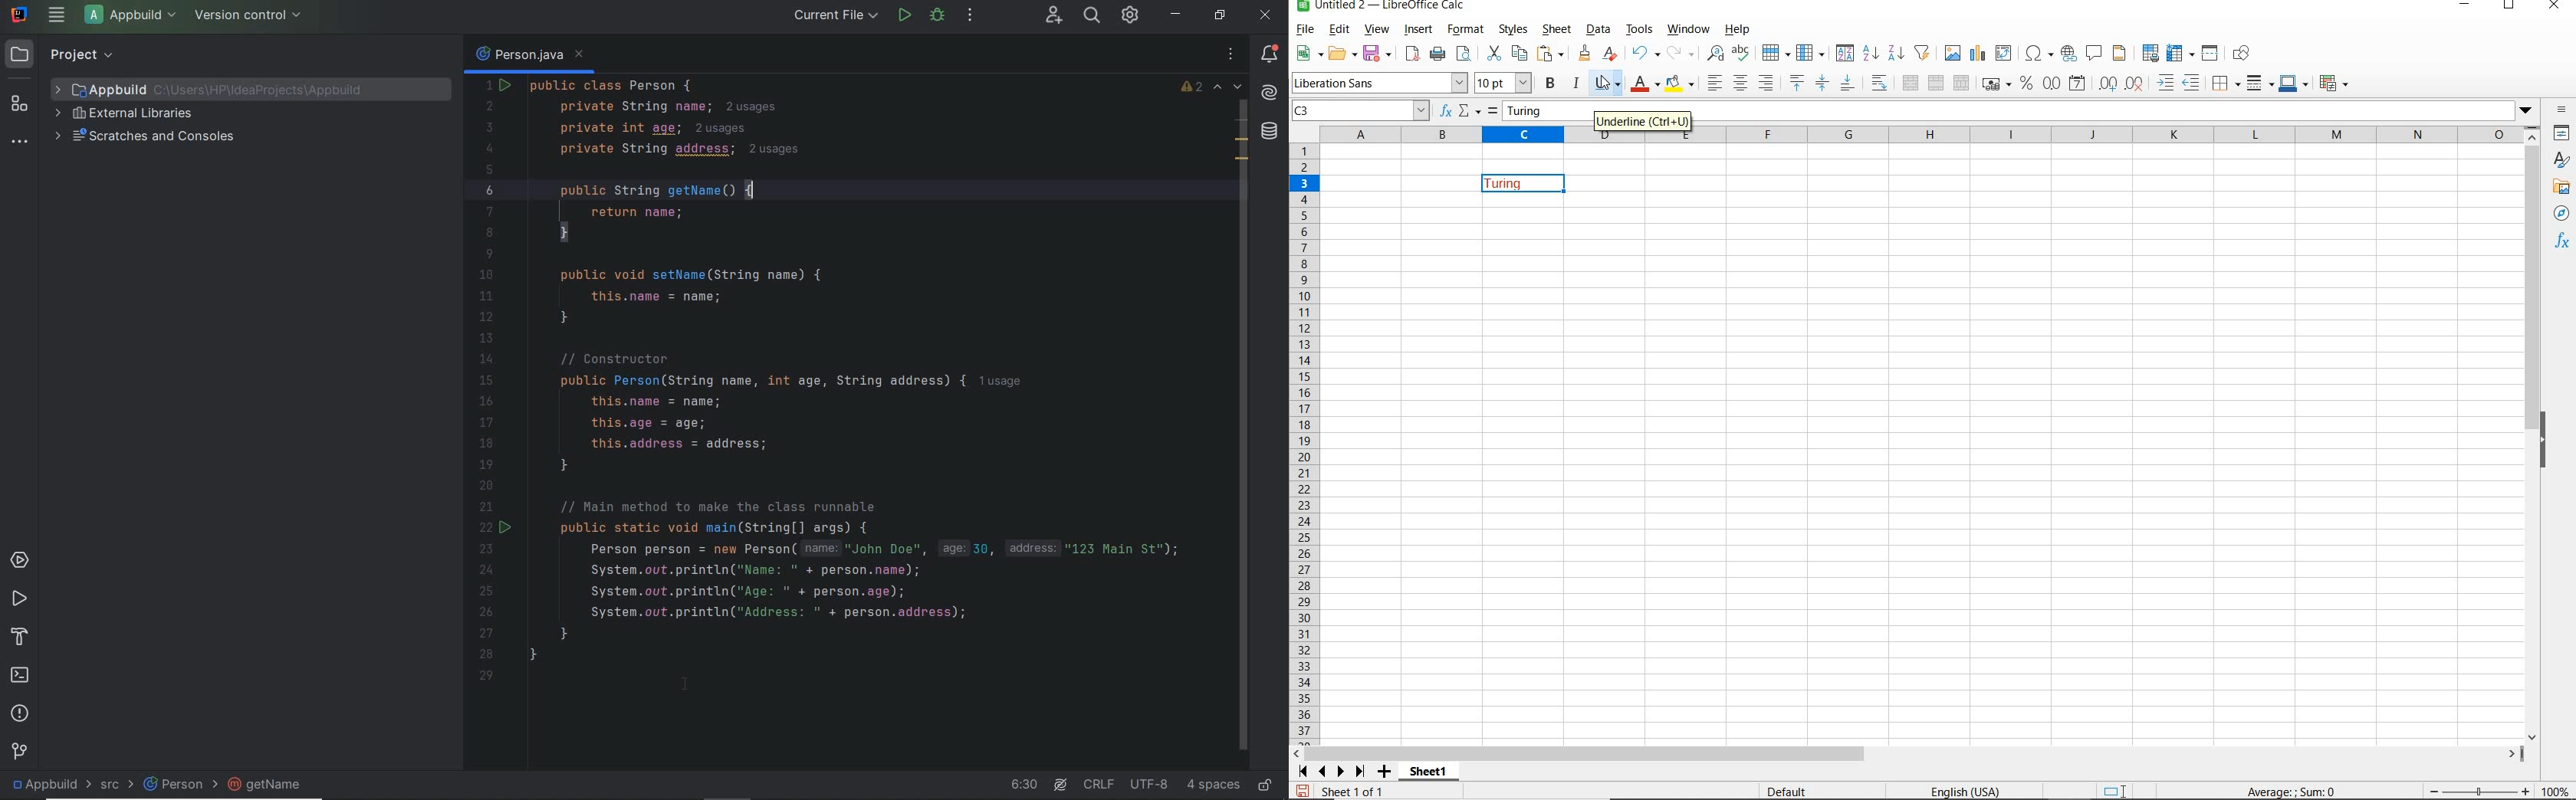 Image resolution: width=2576 pixels, height=812 pixels. I want to click on VIEW, so click(1377, 30).